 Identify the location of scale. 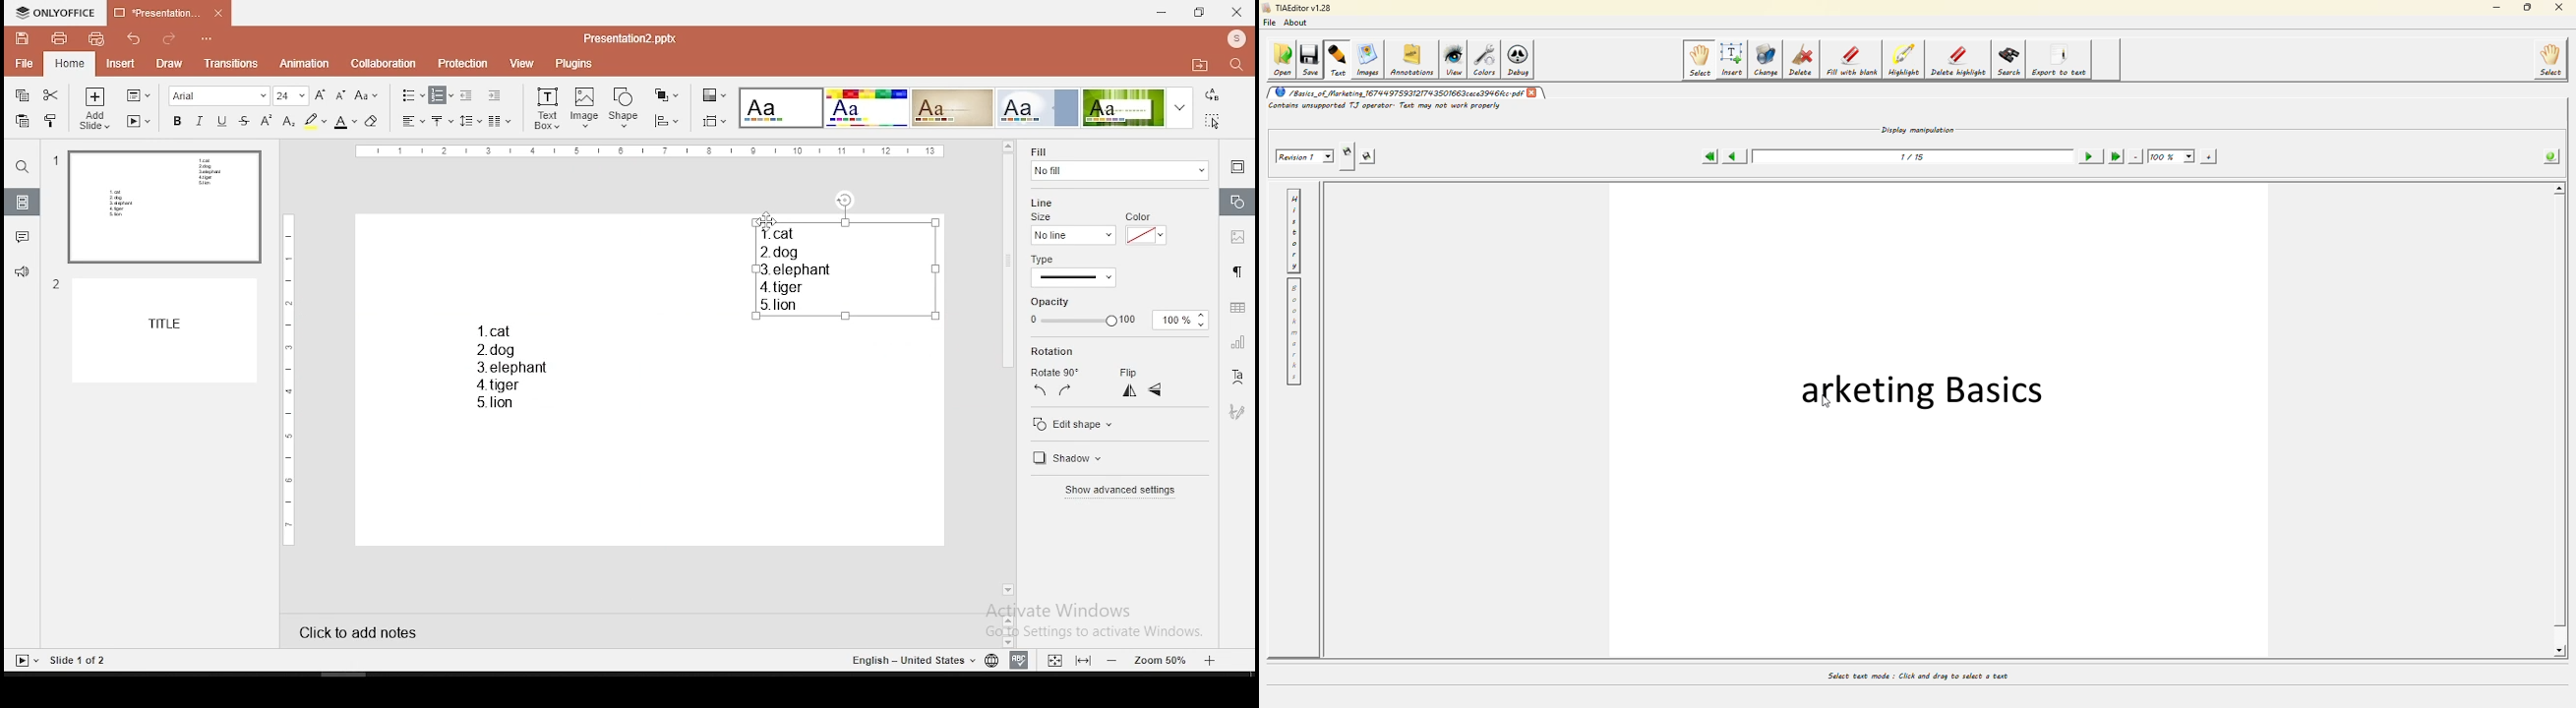
(286, 378).